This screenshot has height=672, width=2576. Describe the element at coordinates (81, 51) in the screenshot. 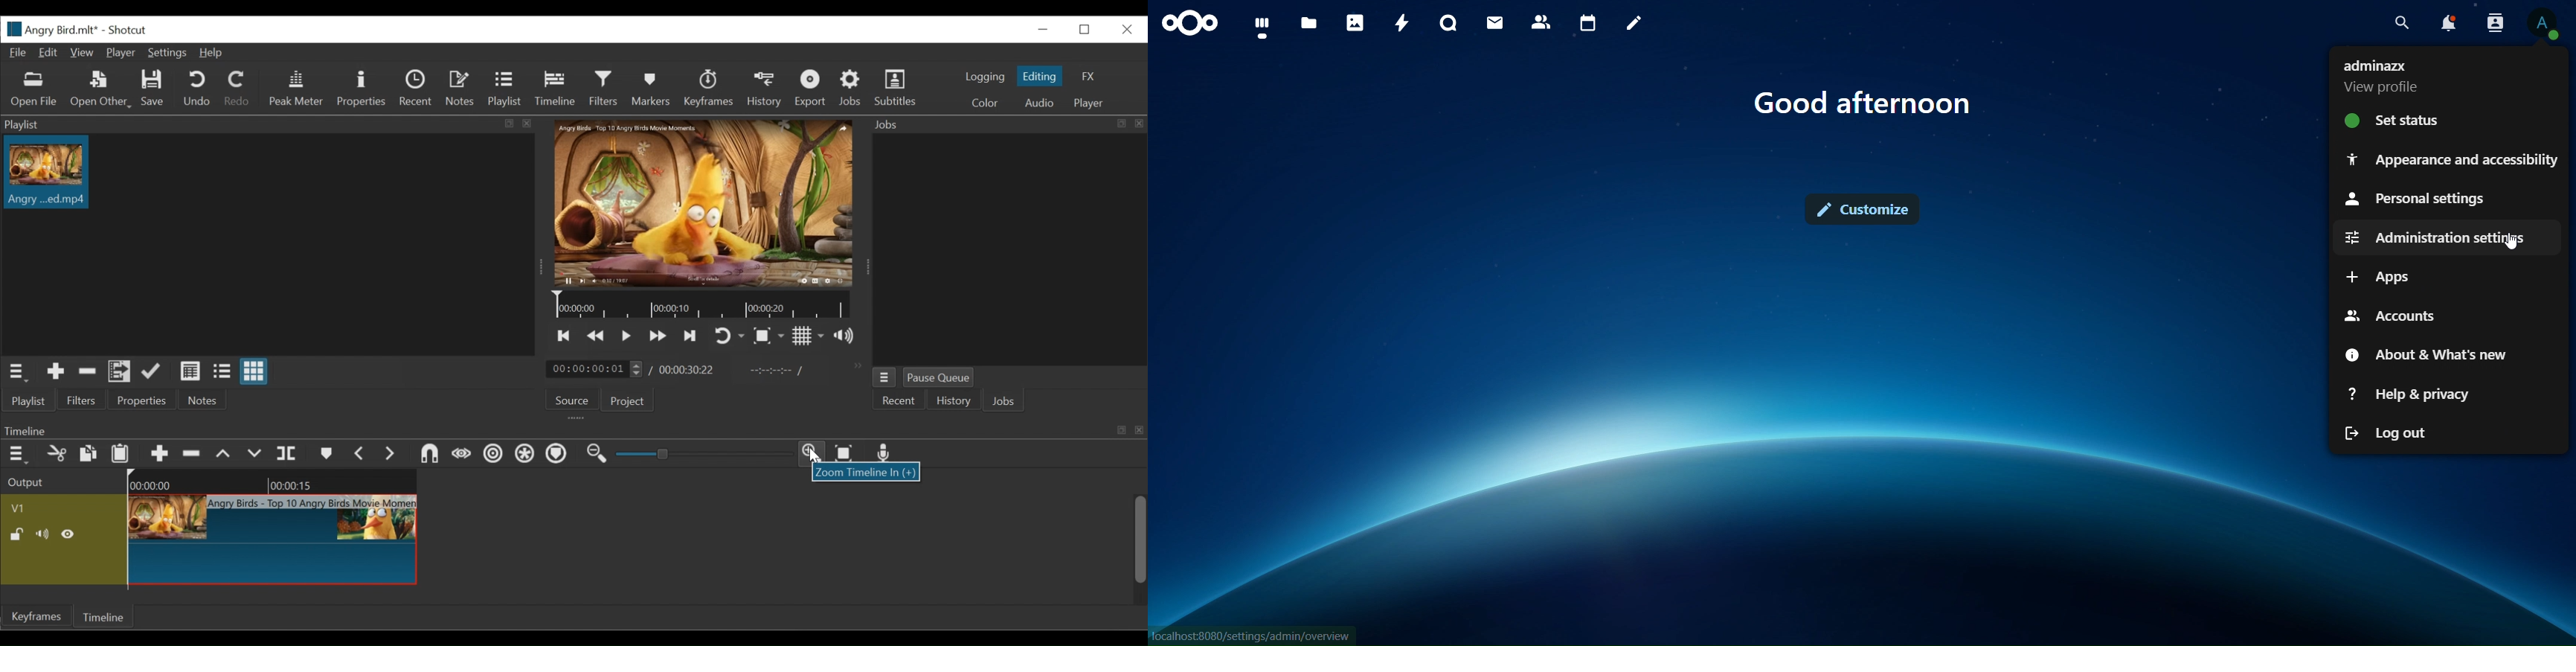

I see `View` at that location.